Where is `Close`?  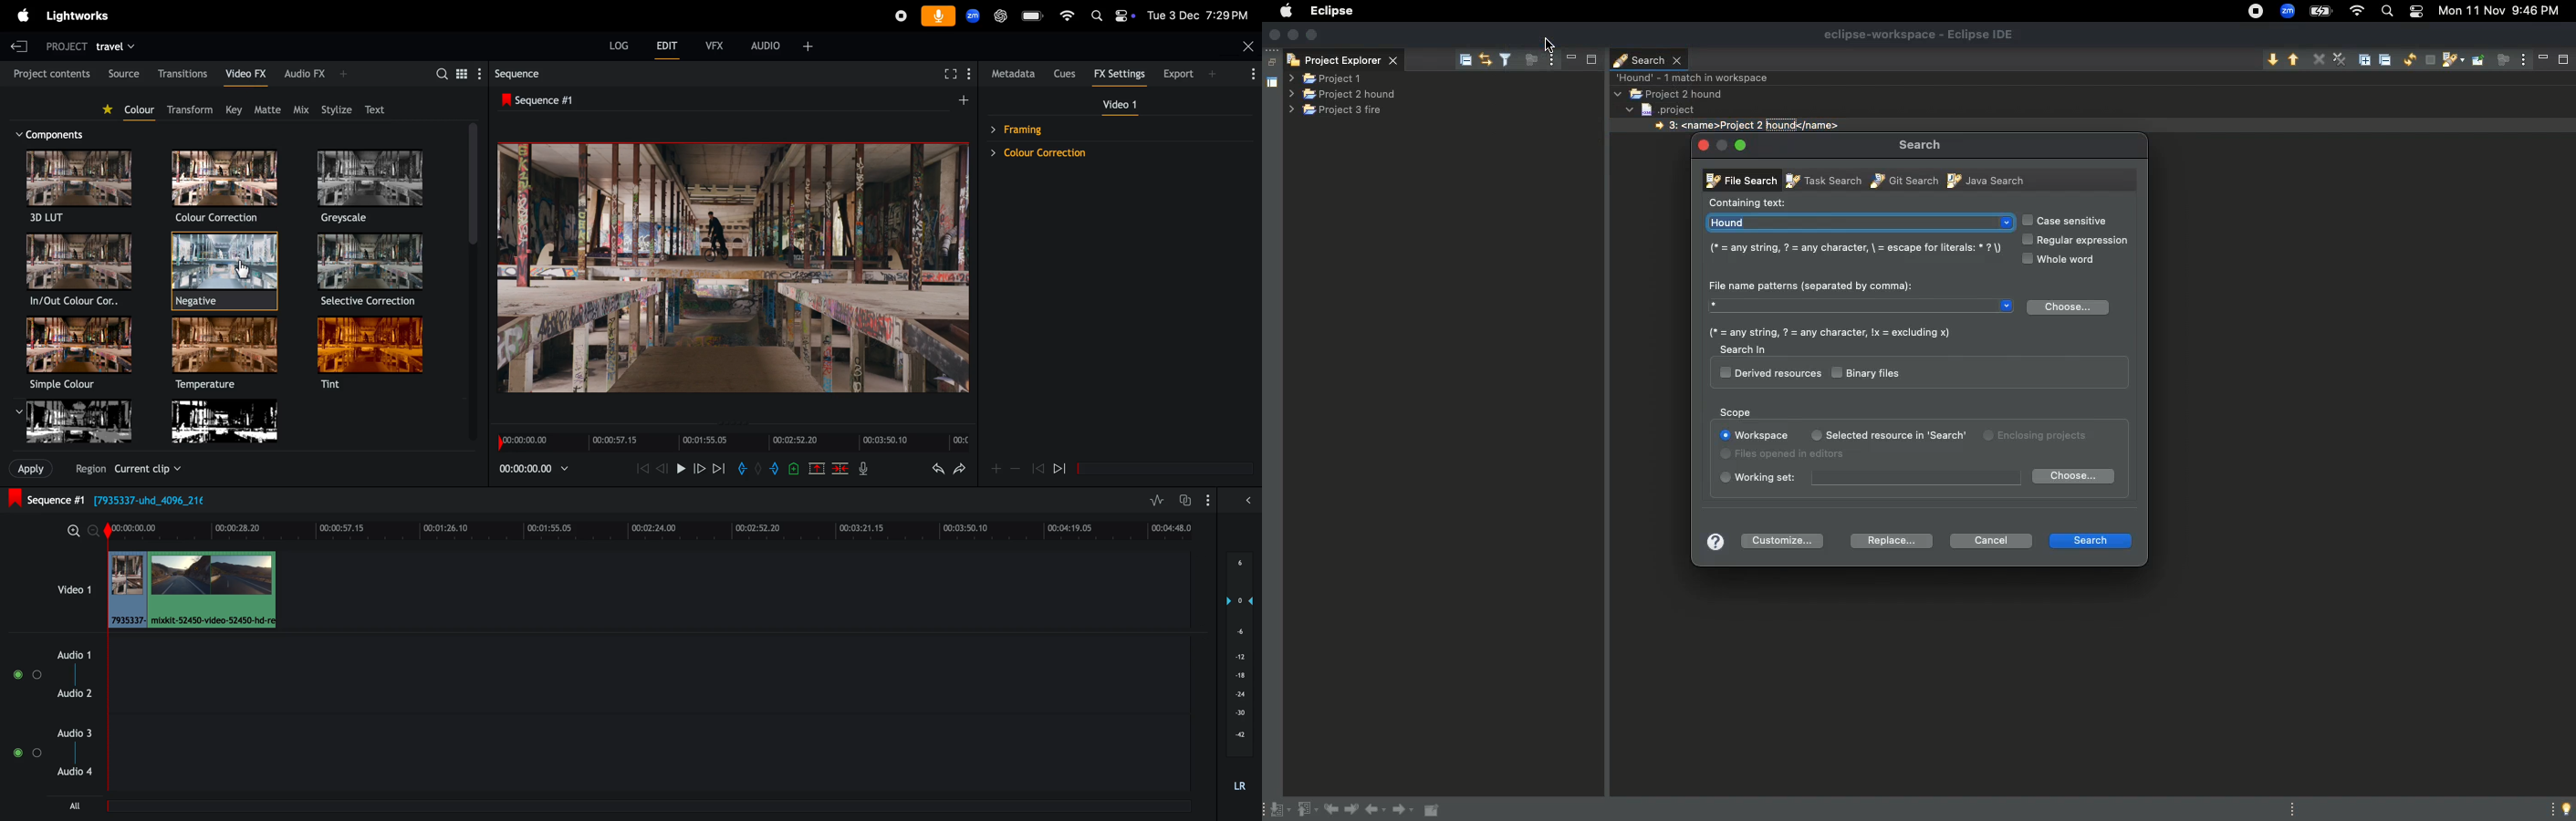
Close is located at coordinates (1249, 46).